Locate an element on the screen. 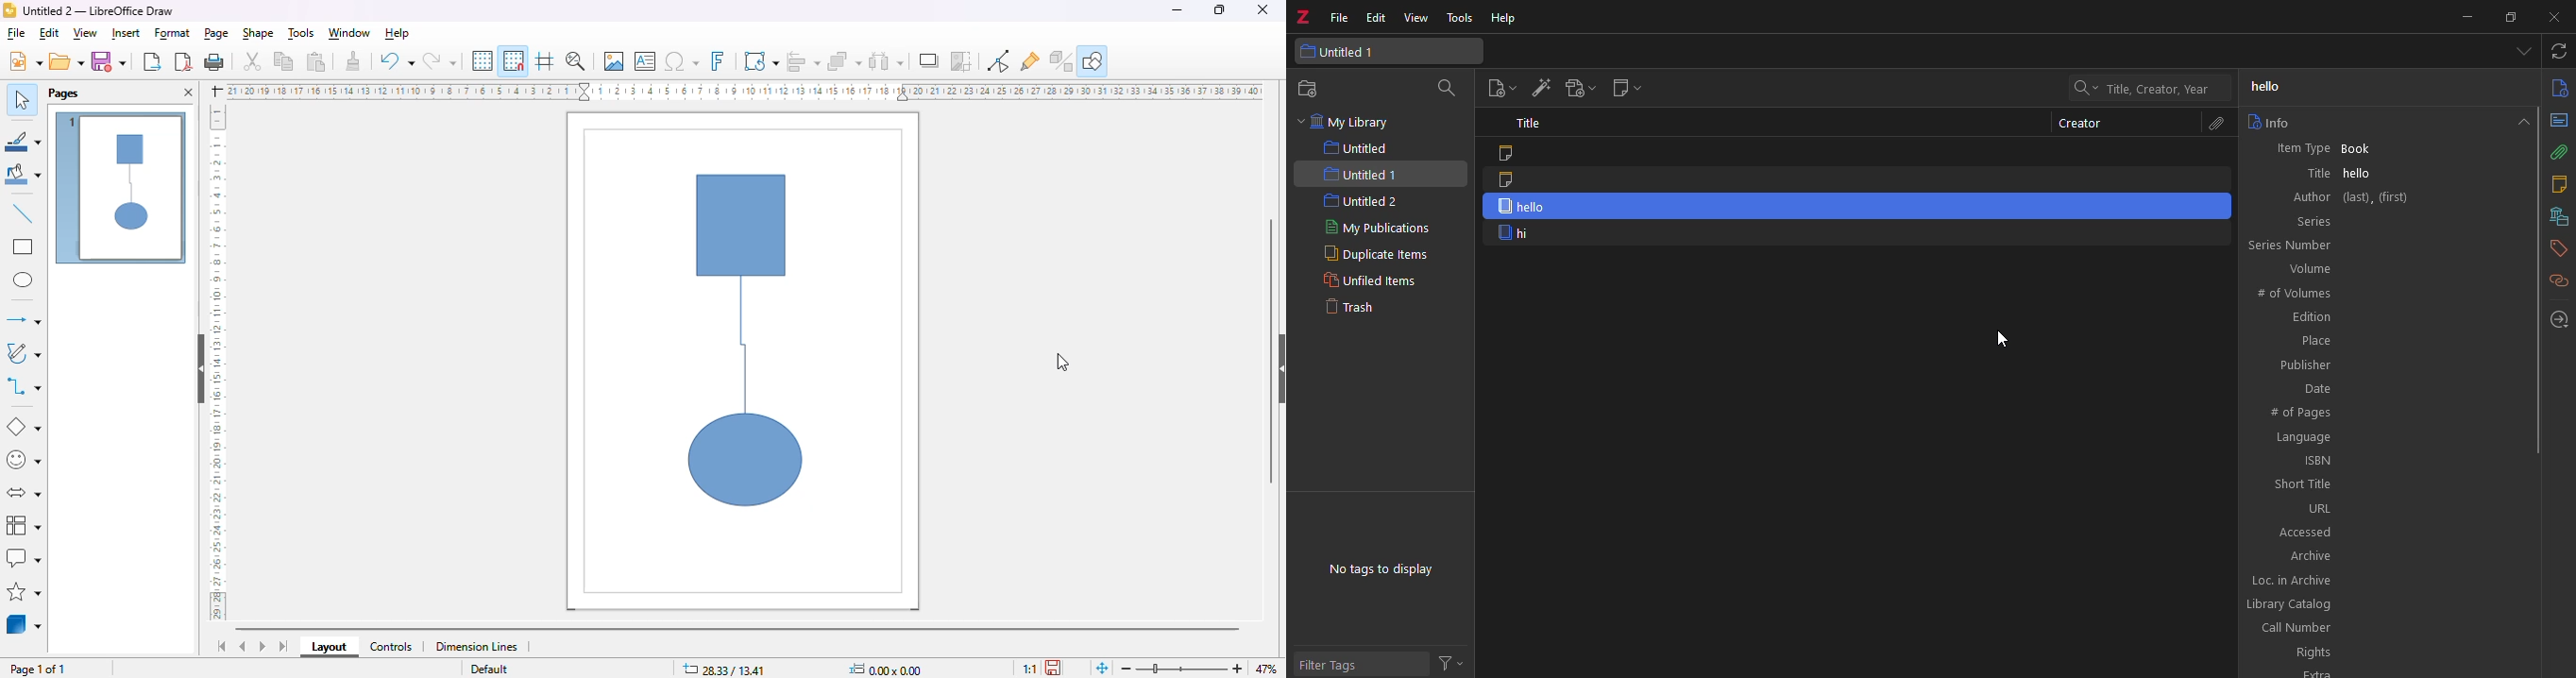 The height and width of the screenshot is (700, 2576). minimize is located at coordinates (1177, 10).